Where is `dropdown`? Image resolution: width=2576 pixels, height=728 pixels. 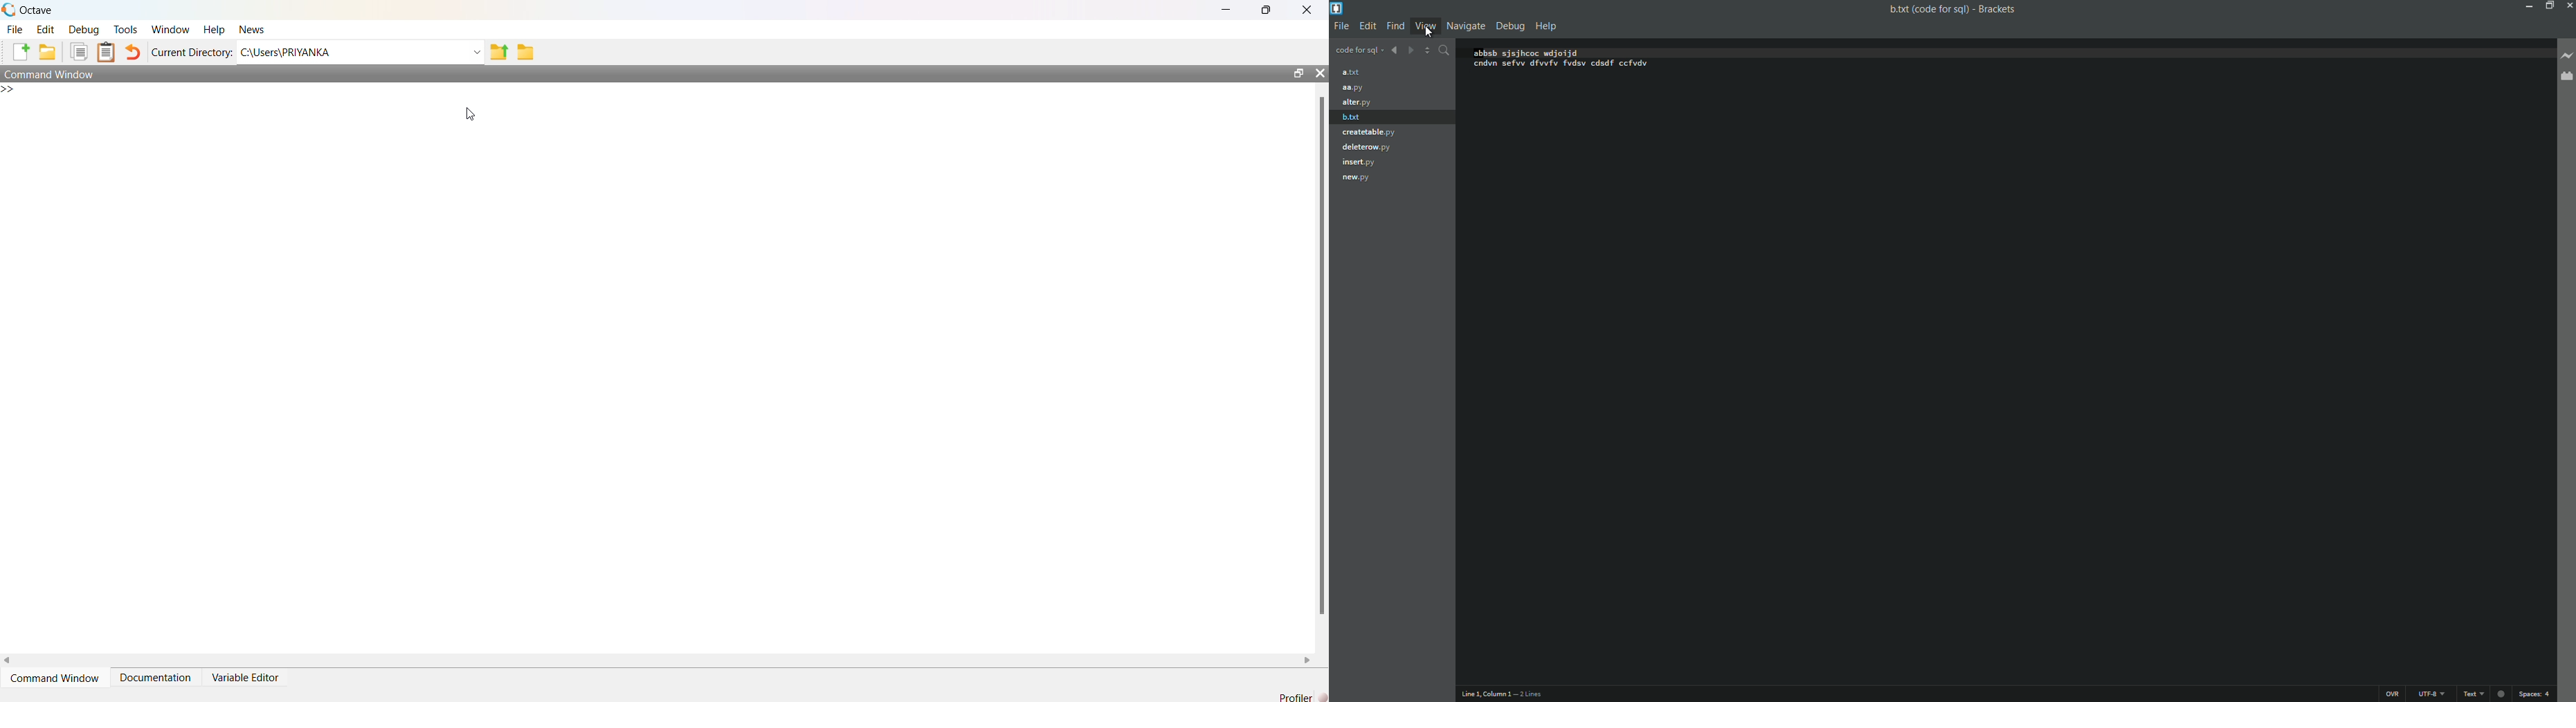 dropdown is located at coordinates (476, 52).